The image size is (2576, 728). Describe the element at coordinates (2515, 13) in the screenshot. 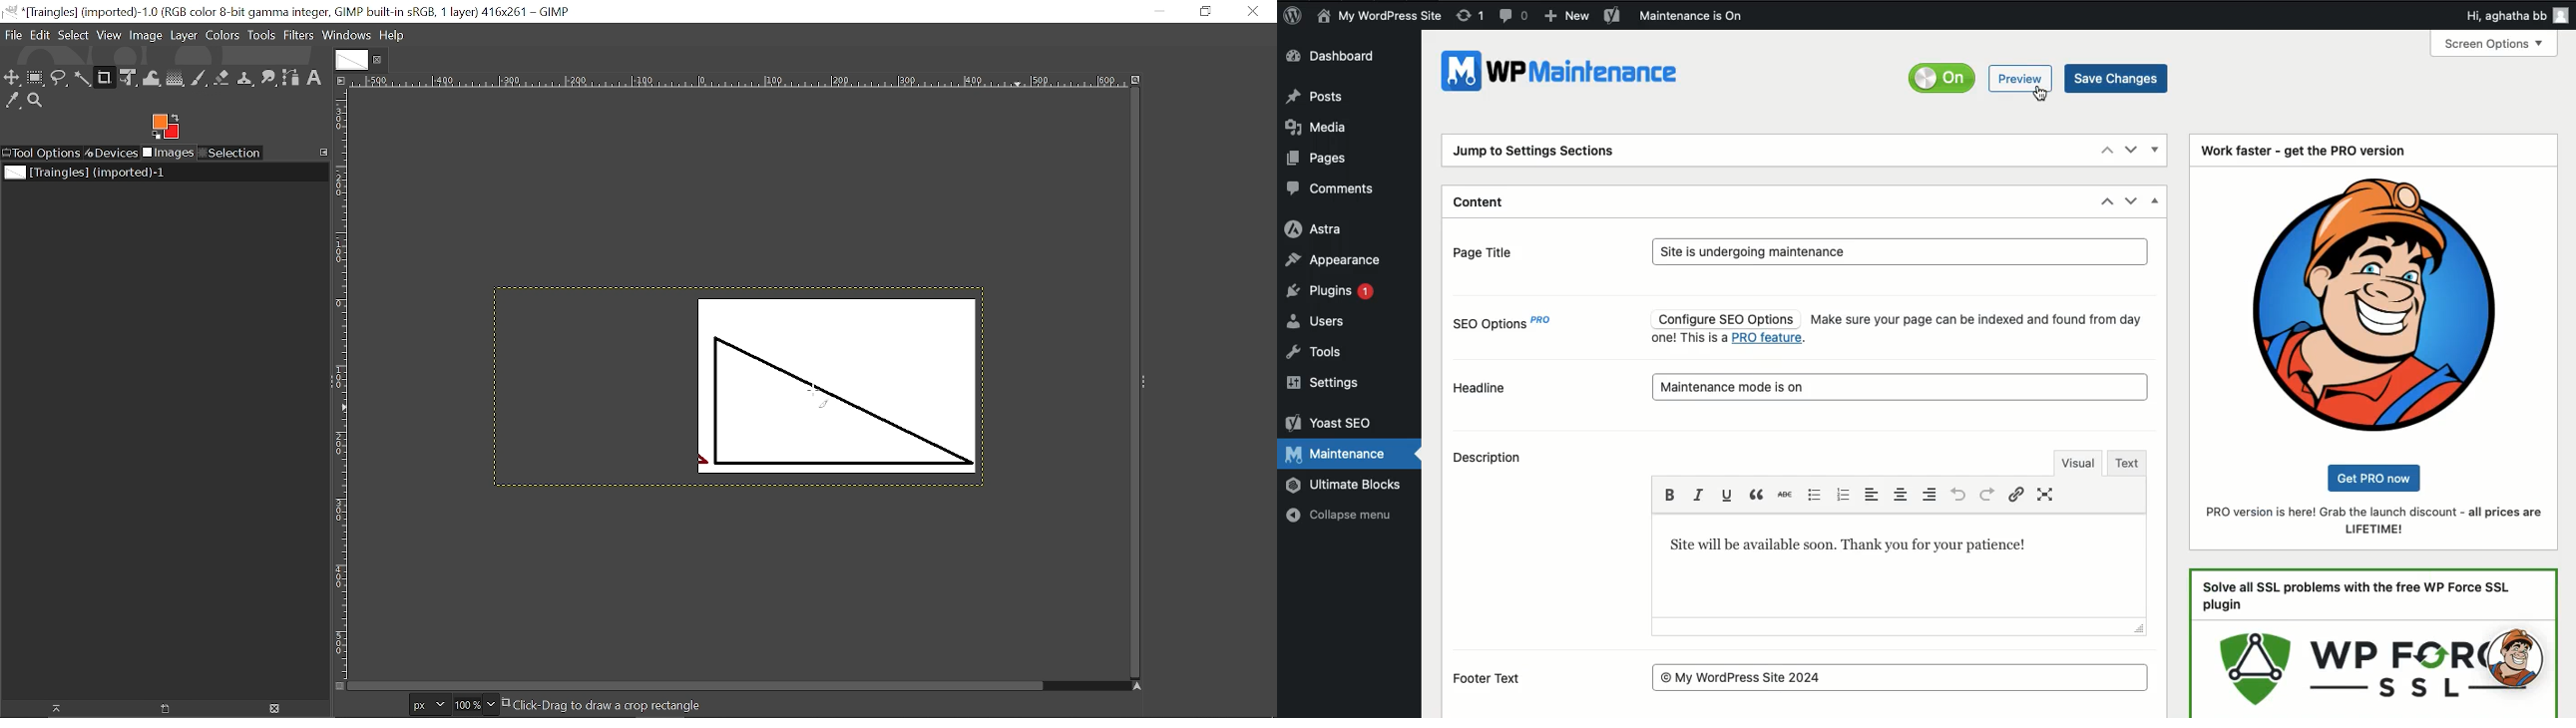

I see `Hi user` at that location.